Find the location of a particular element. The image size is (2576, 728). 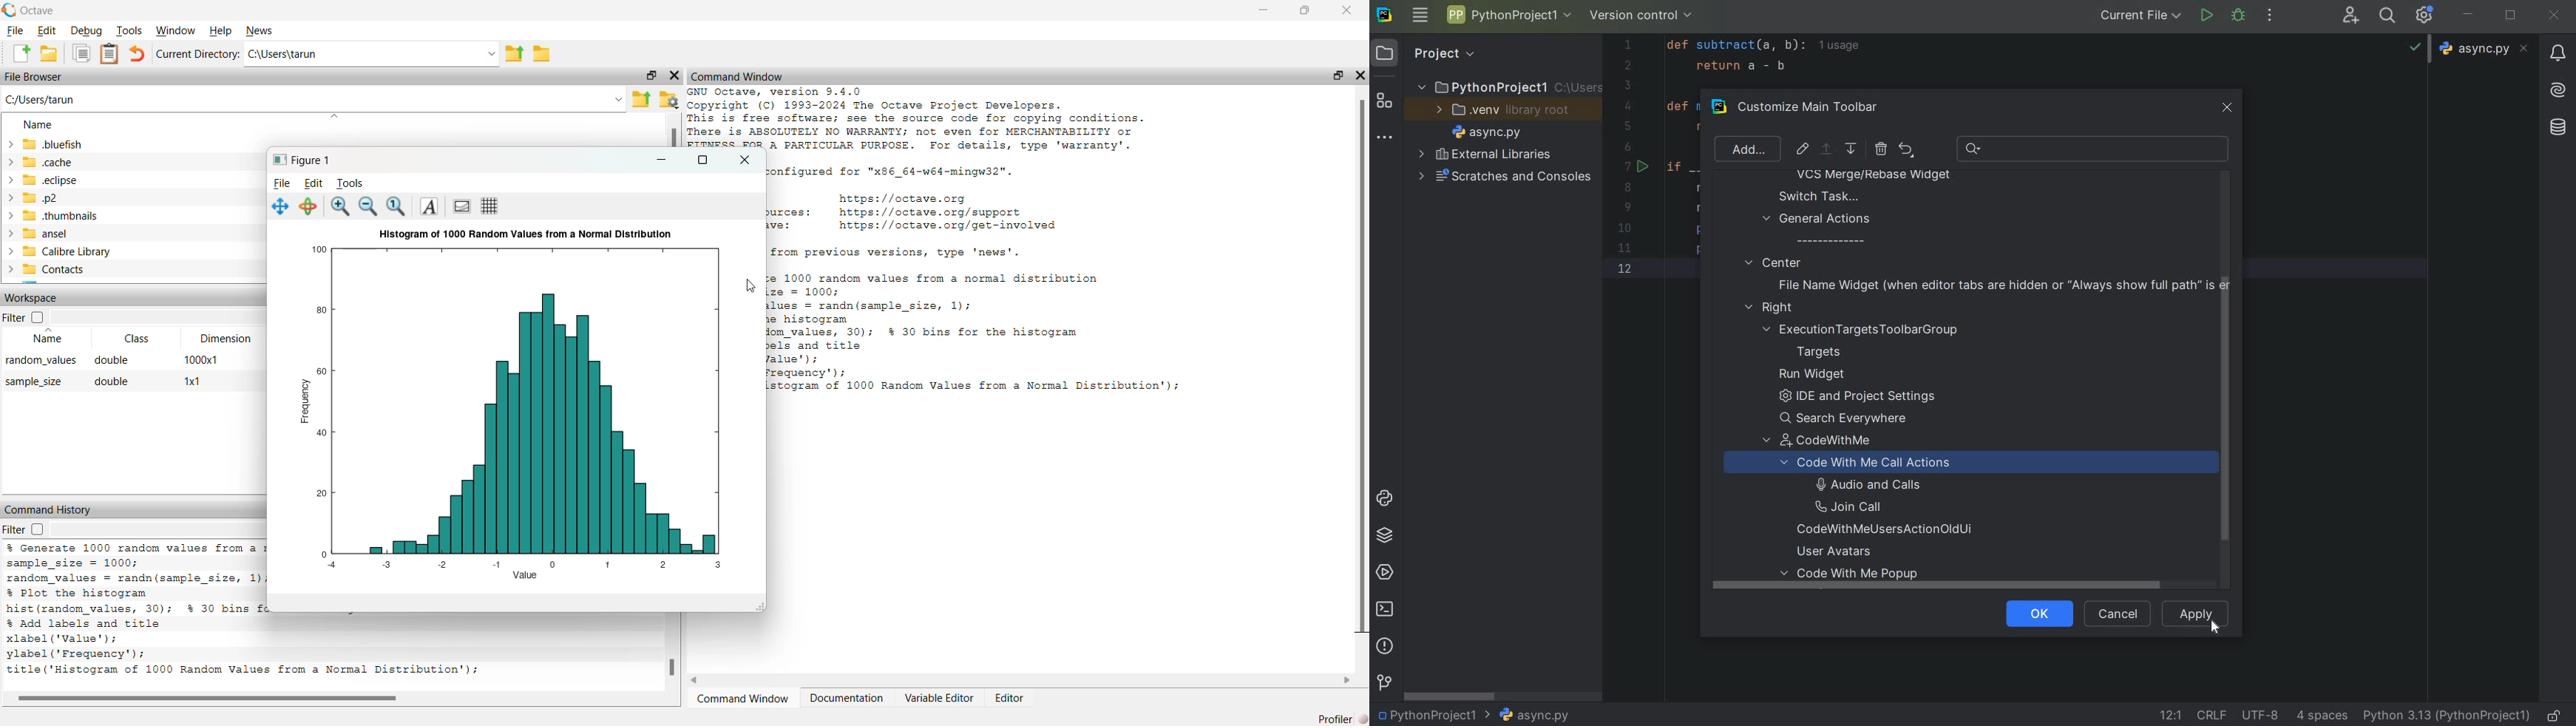

RESTORE ACTIONS is located at coordinates (1906, 149).